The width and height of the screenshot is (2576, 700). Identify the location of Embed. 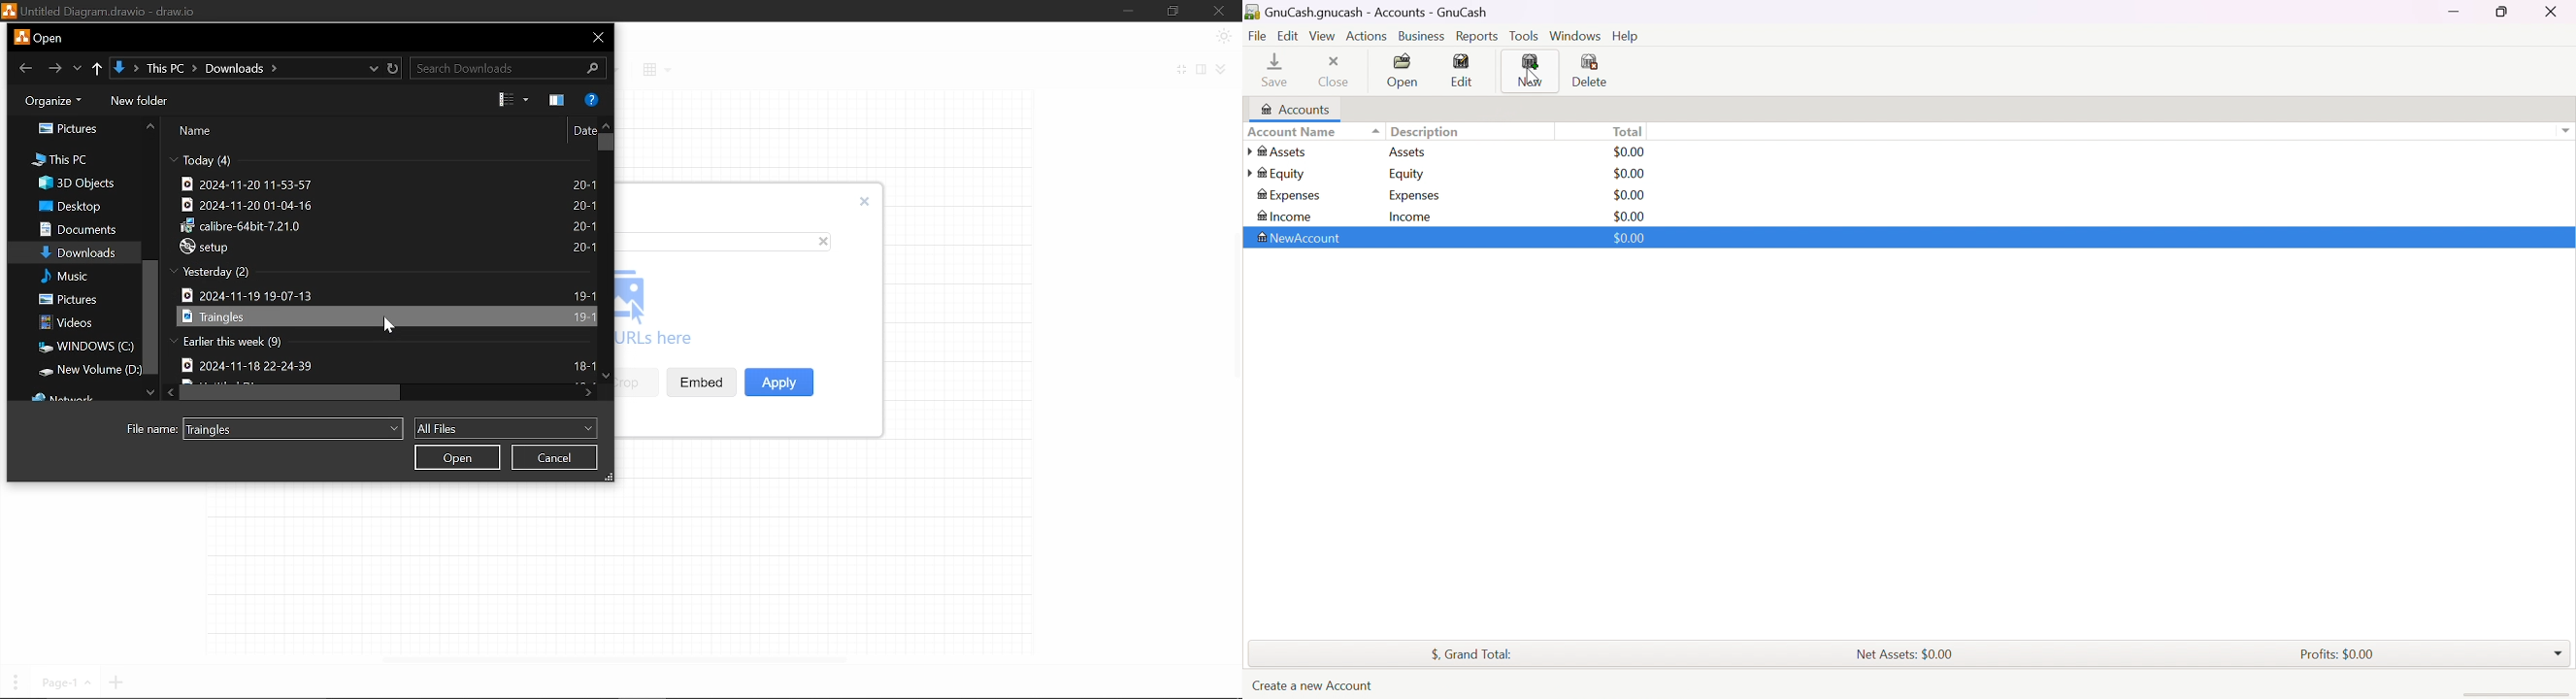
(701, 381).